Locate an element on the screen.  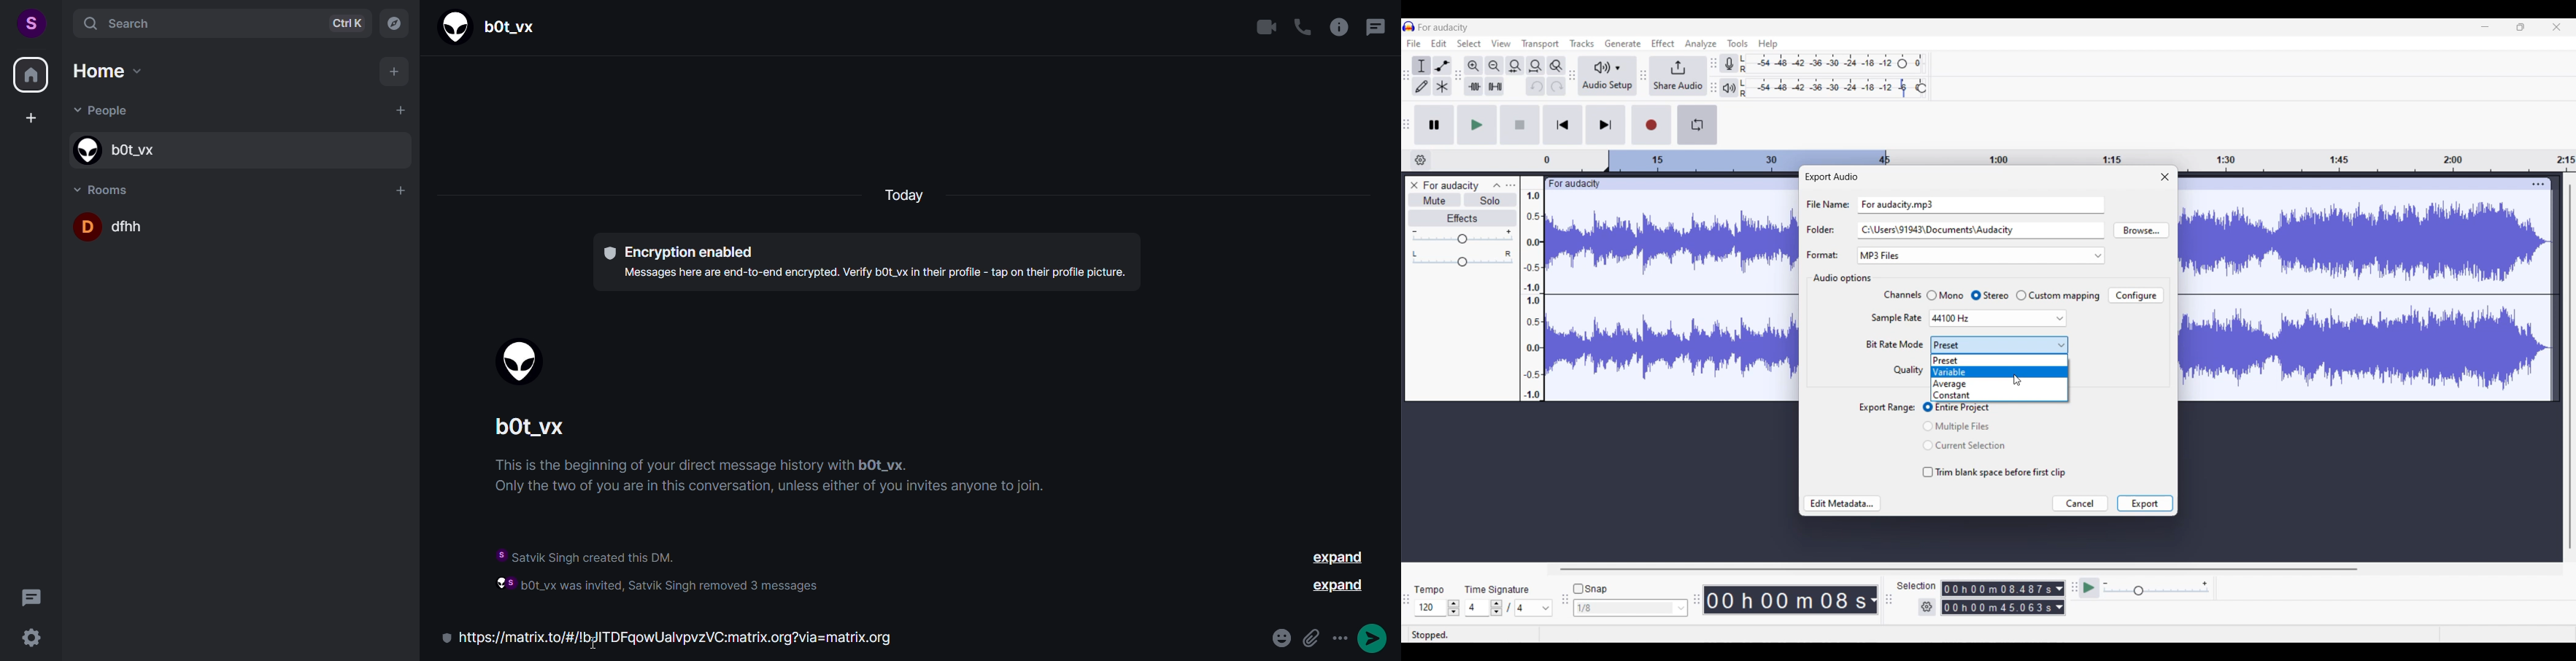
Volume scale is located at coordinates (1462, 236).